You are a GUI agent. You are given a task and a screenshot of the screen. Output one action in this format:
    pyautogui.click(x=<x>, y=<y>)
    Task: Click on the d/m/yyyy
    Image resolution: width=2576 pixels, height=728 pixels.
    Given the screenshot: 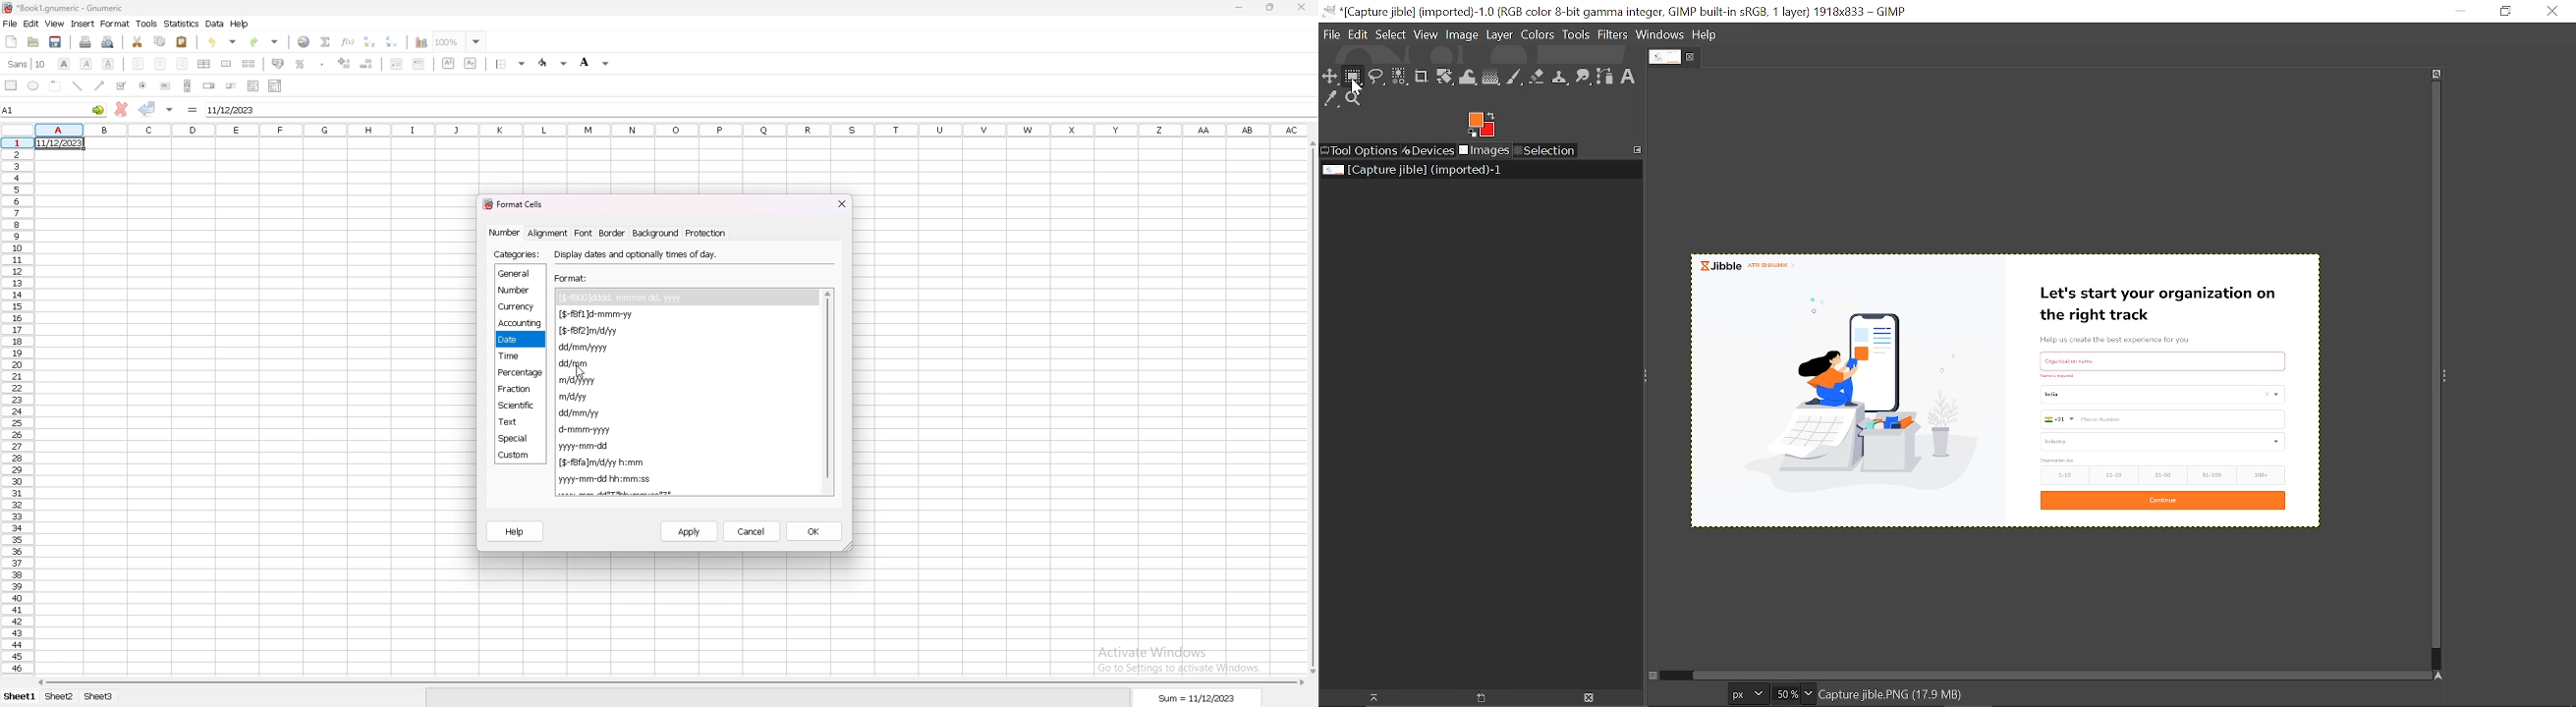 What is the action you would take?
    pyautogui.click(x=637, y=492)
    